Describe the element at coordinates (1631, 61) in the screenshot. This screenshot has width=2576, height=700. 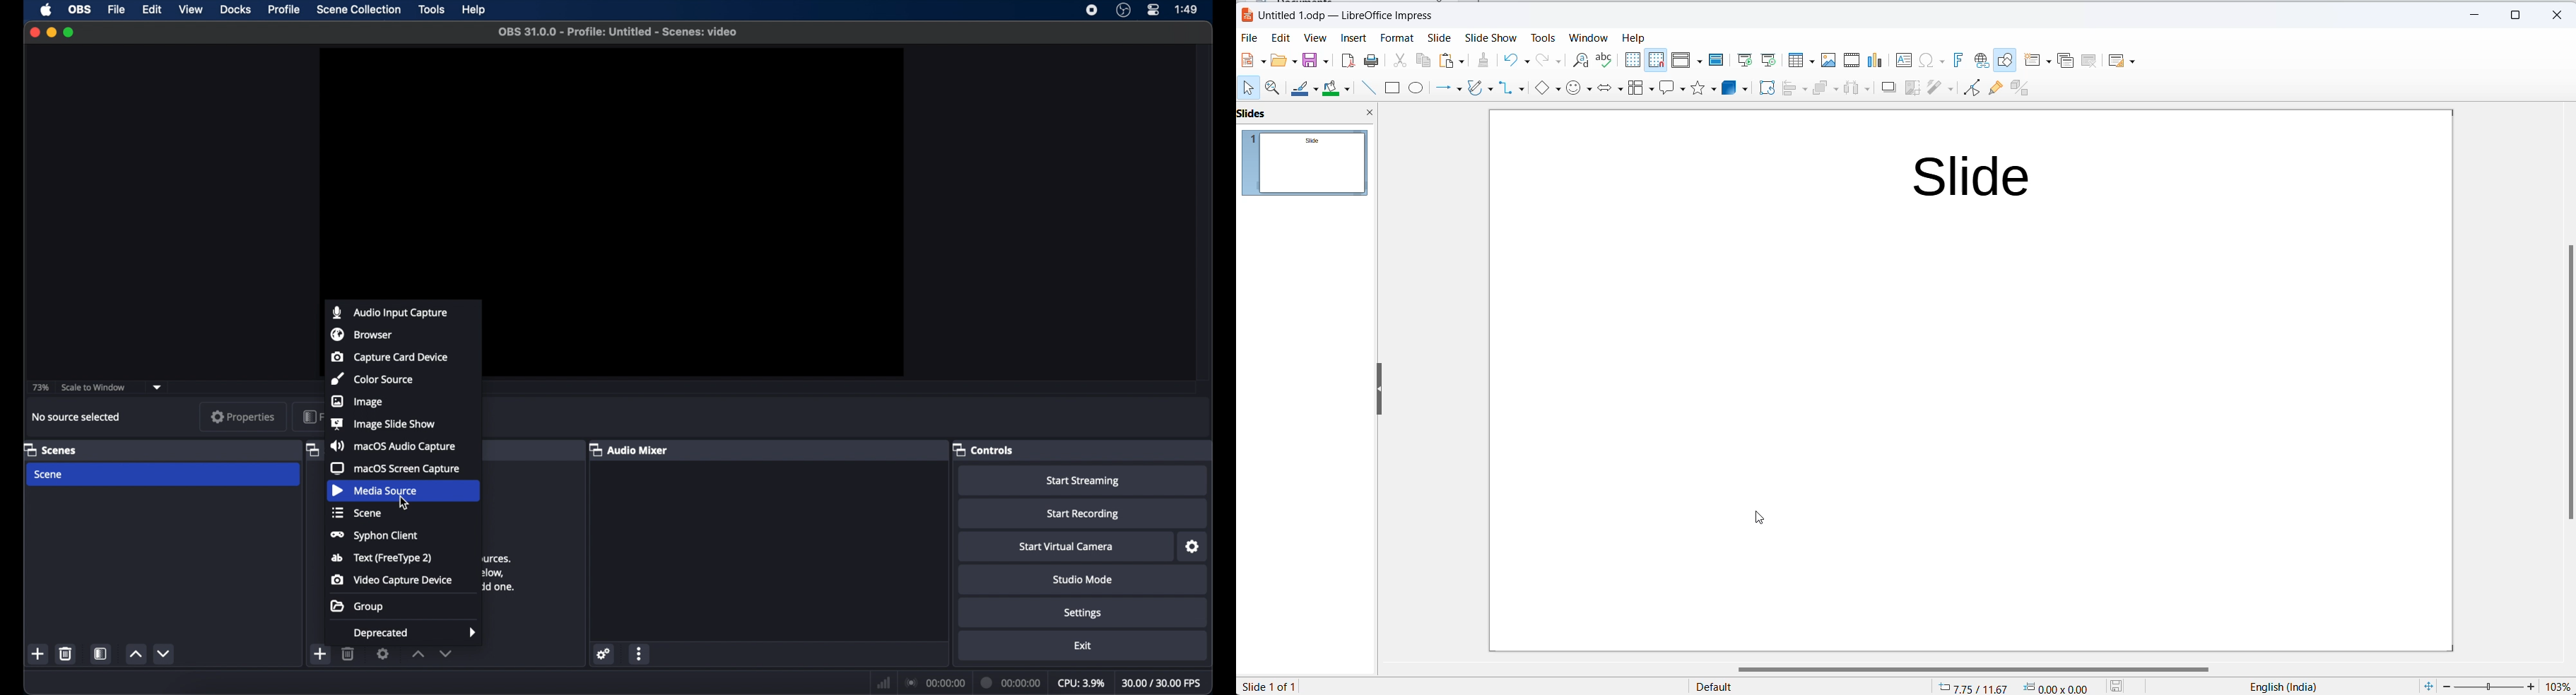
I see `Display grid` at that location.